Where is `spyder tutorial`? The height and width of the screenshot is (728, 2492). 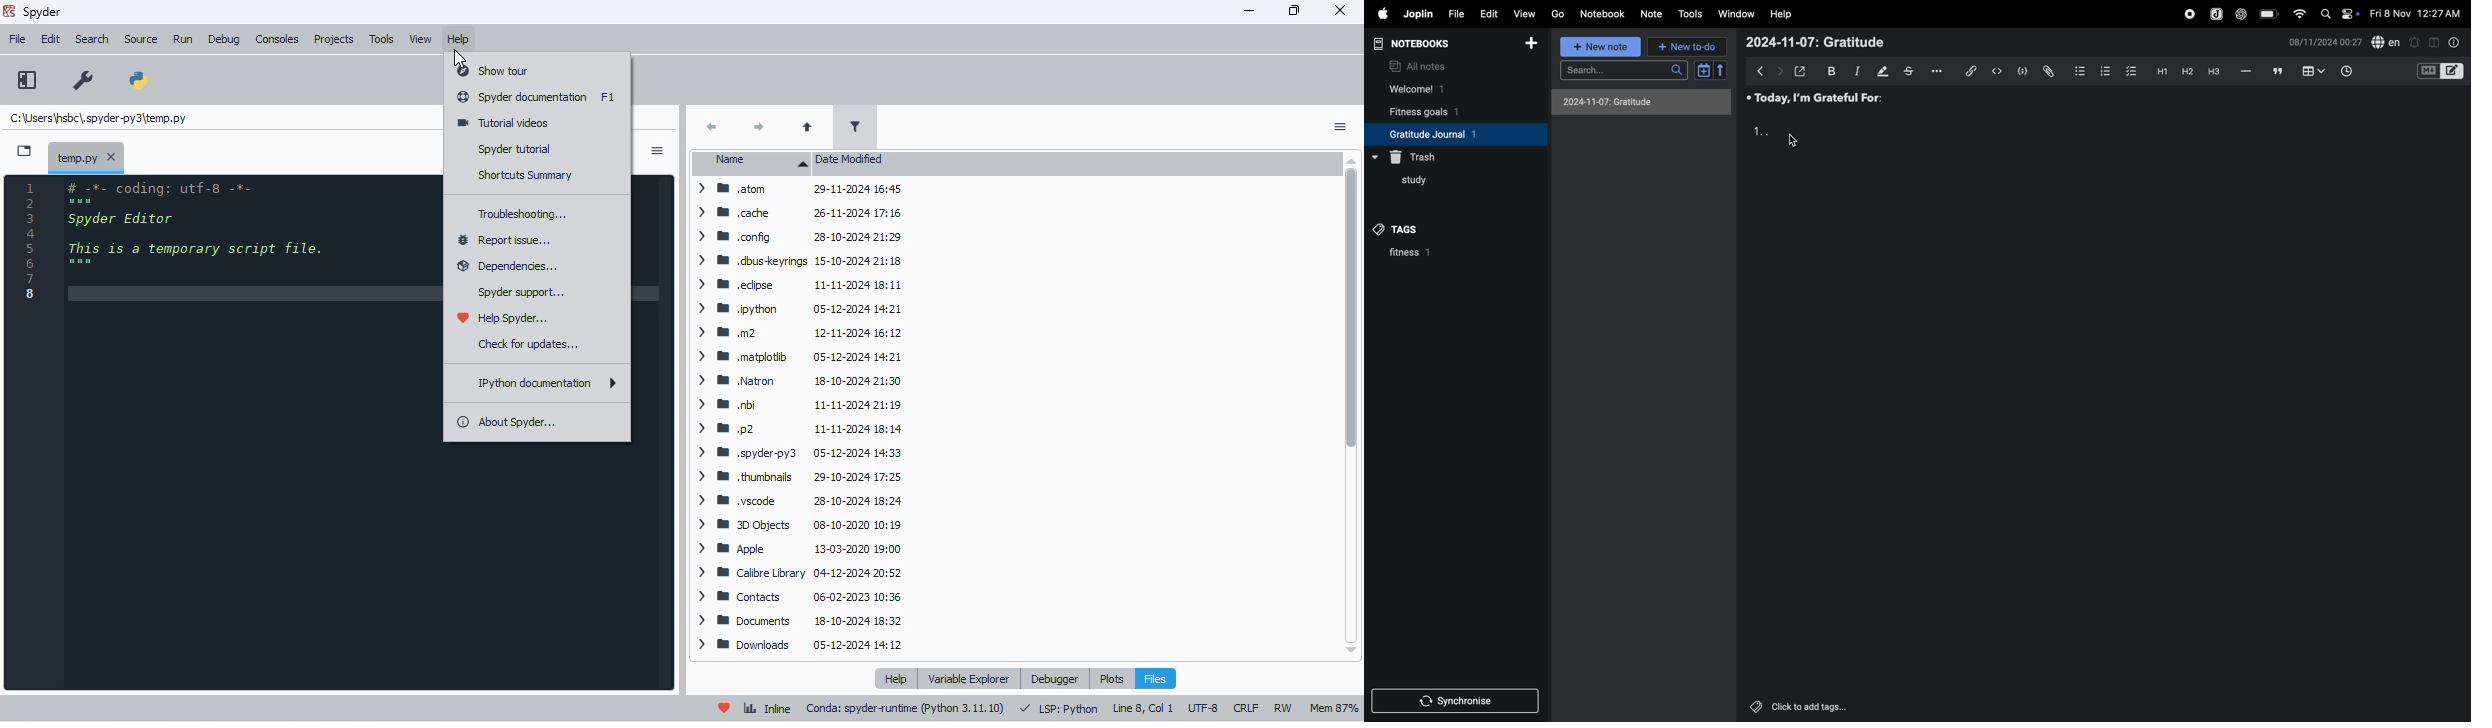
spyder tutorial is located at coordinates (513, 149).